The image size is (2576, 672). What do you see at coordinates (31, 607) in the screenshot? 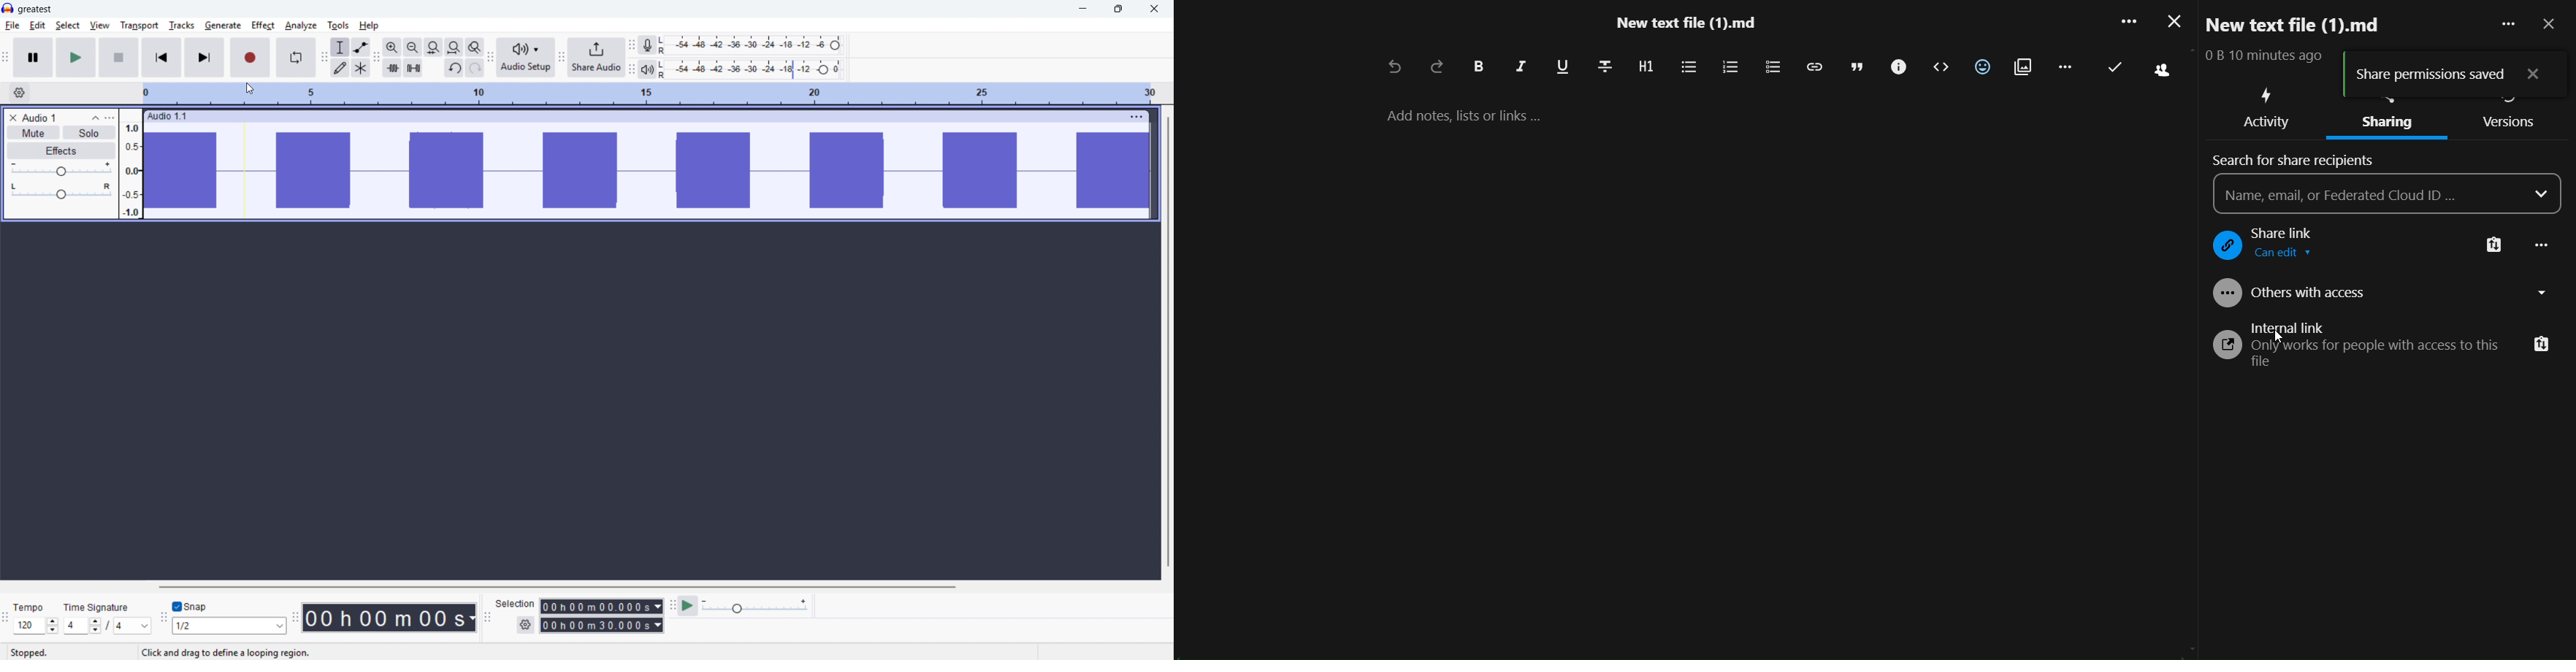
I see `tempo` at bounding box center [31, 607].